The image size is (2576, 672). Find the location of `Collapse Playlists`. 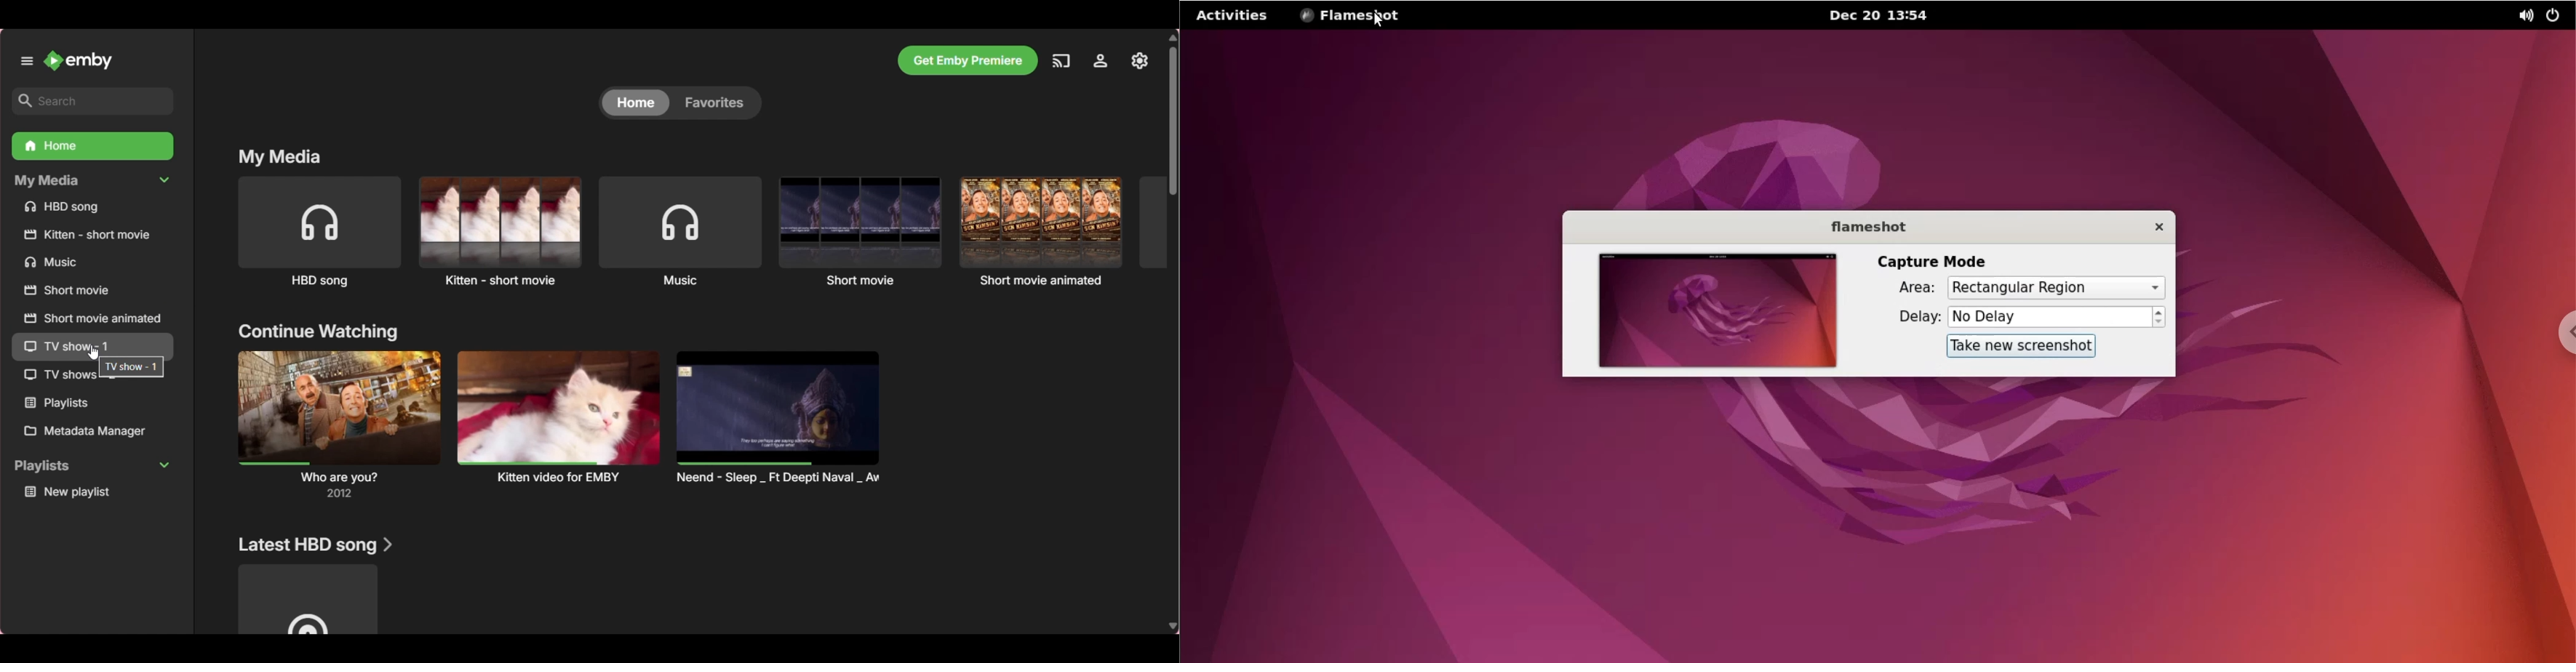

Collapse Playlists is located at coordinates (92, 467).